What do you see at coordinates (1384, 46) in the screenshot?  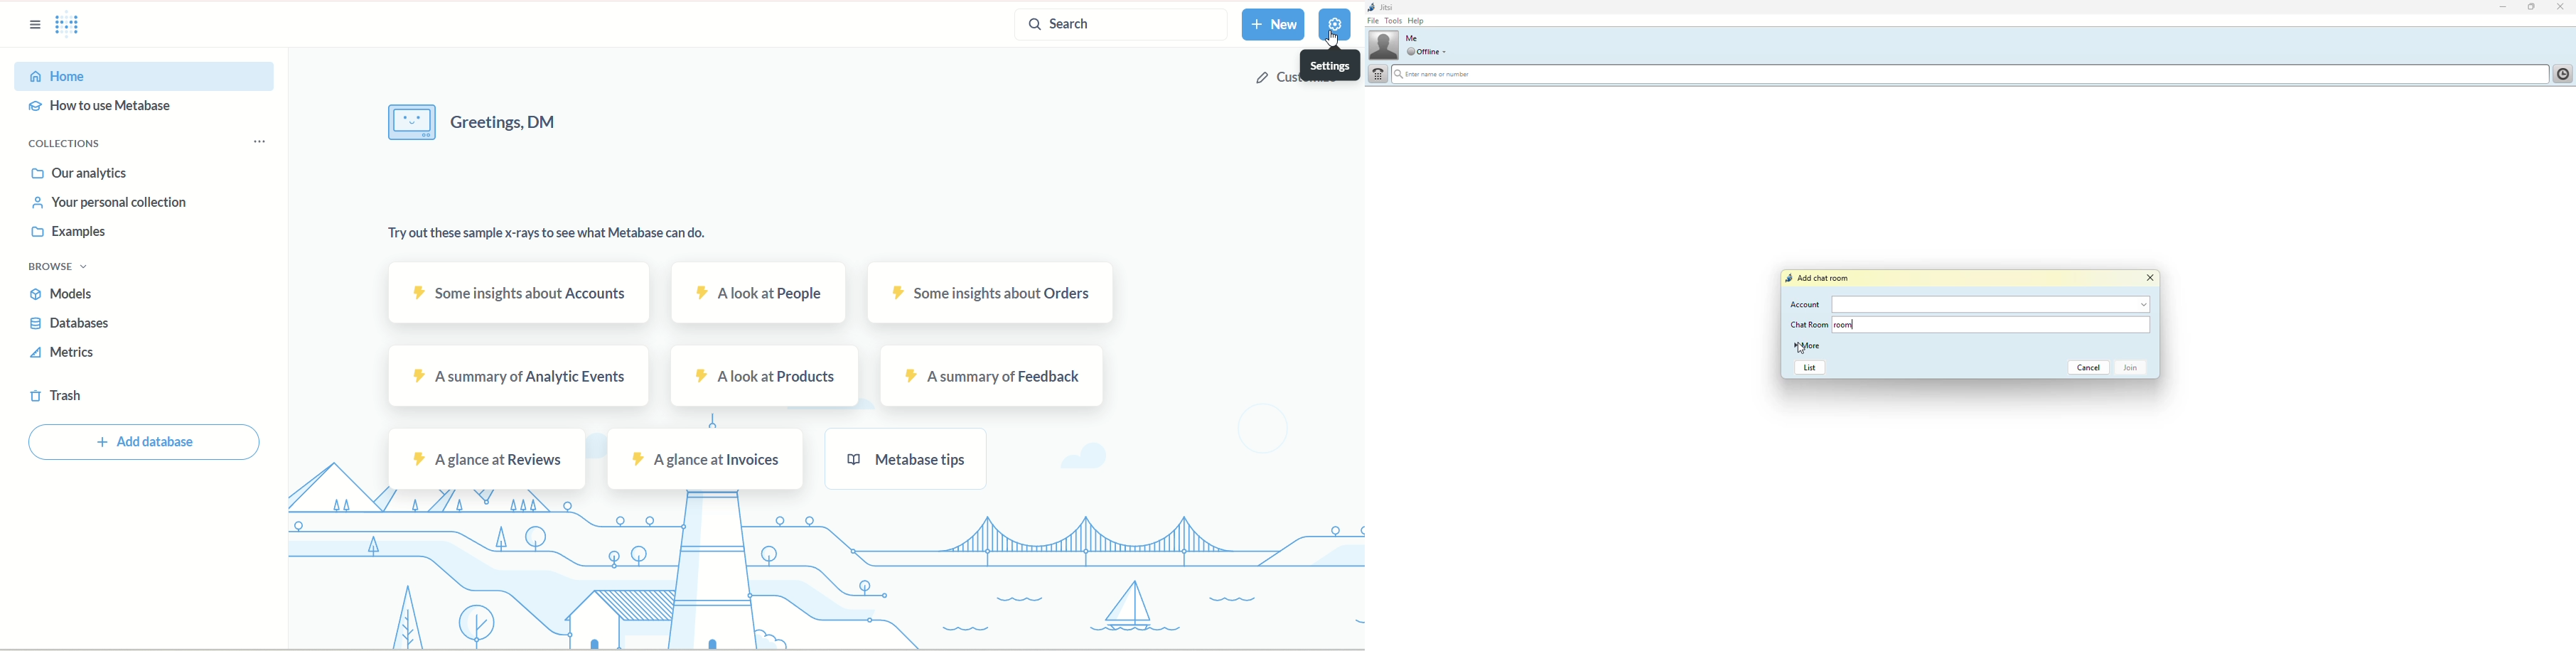 I see `profile` at bounding box center [1384, 46].